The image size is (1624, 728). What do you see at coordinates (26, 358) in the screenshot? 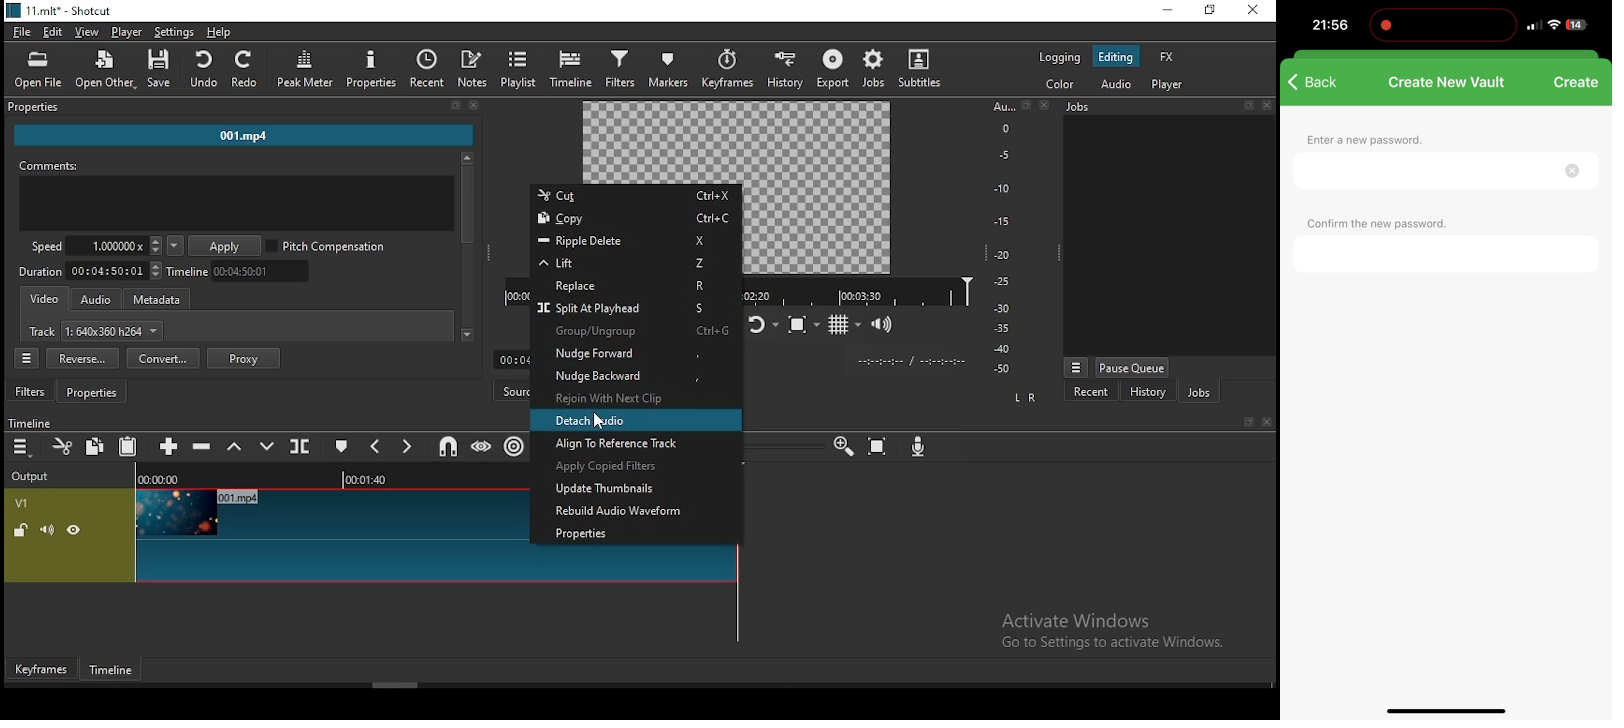
I see `properties menu` at bounding box center [26, 358].